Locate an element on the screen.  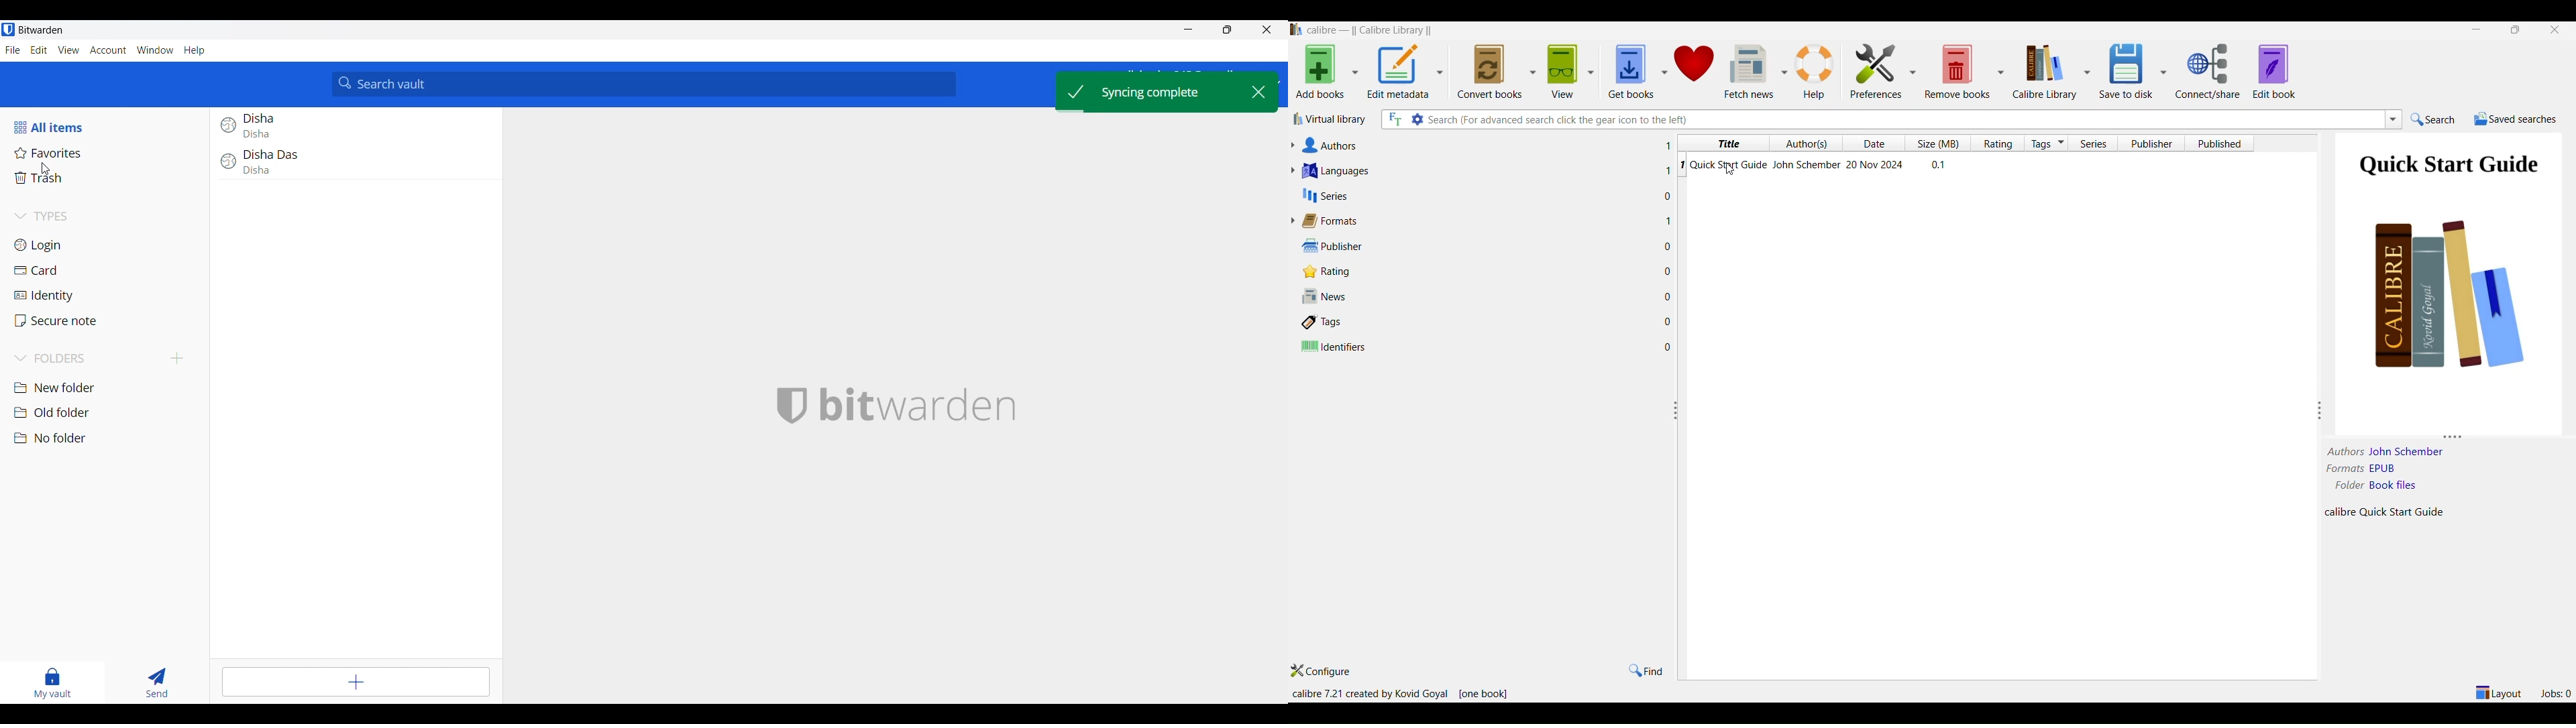
EPUB is located at coordinates (2416, 470).